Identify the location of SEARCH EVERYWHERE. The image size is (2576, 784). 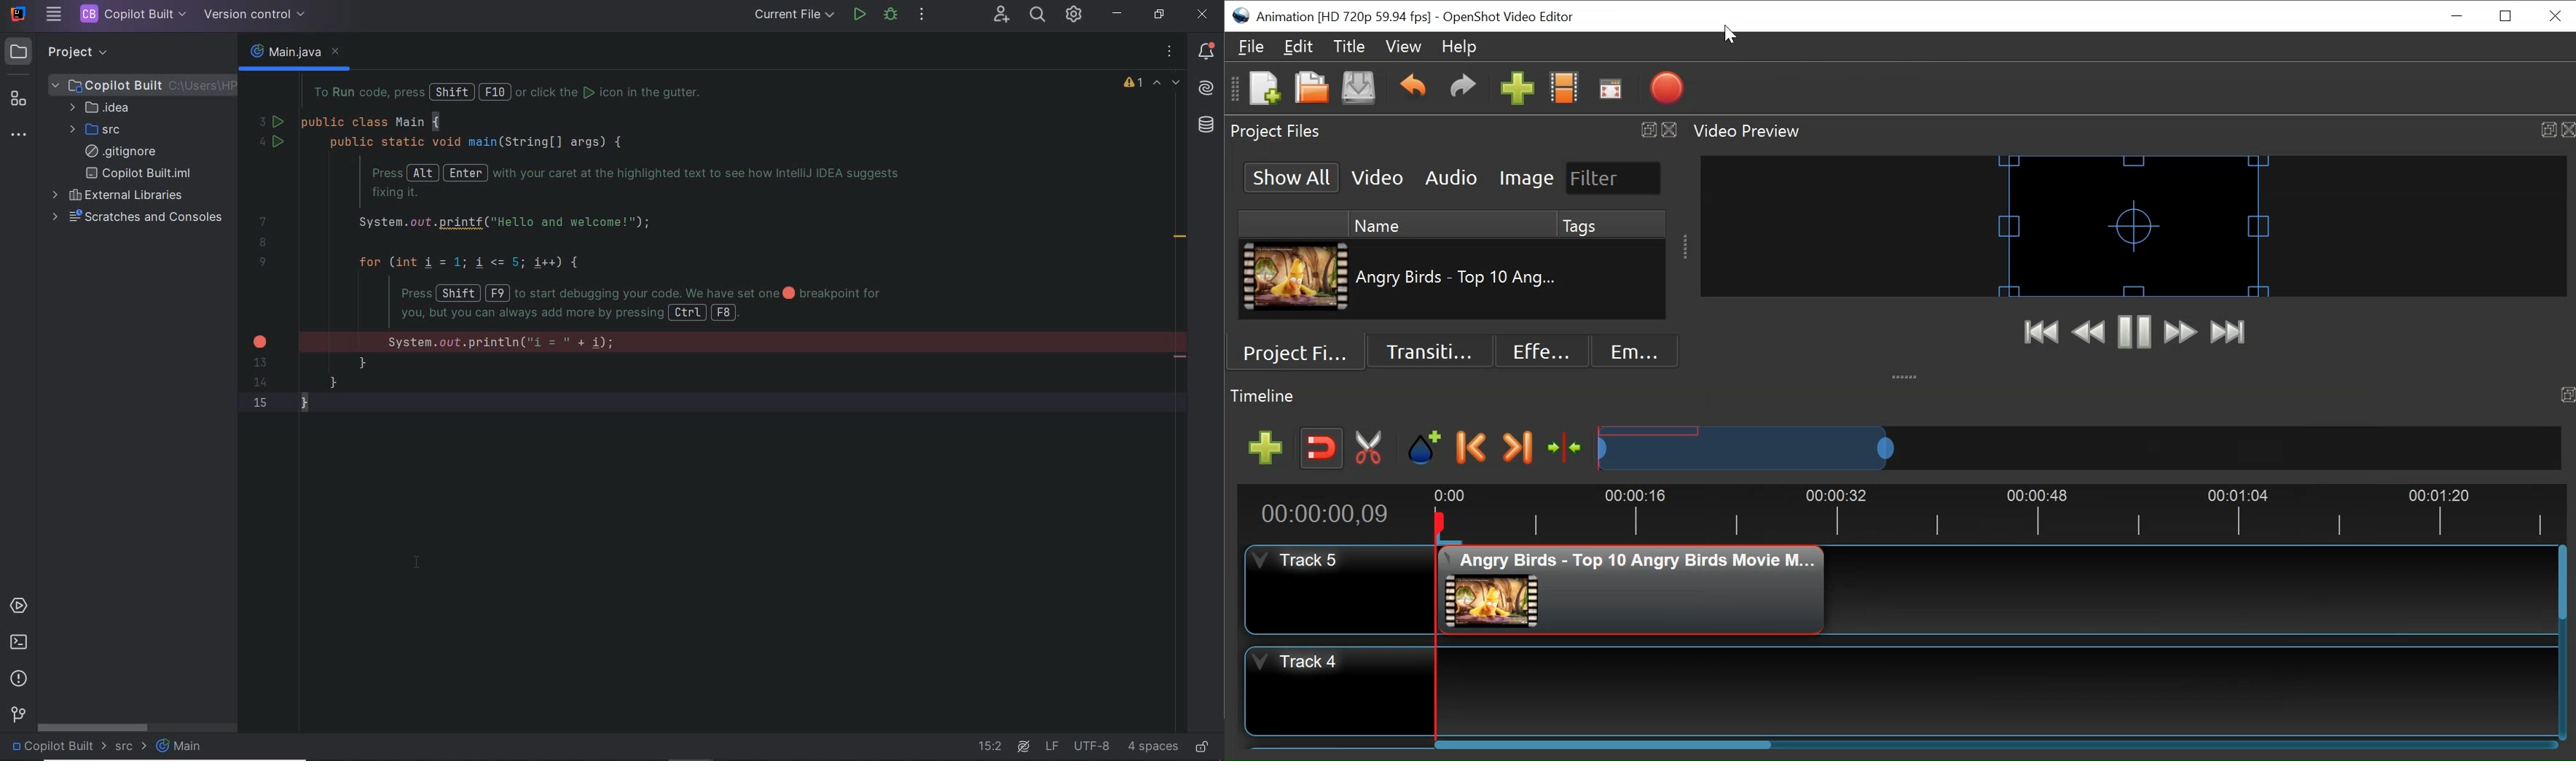
(1037, 15).